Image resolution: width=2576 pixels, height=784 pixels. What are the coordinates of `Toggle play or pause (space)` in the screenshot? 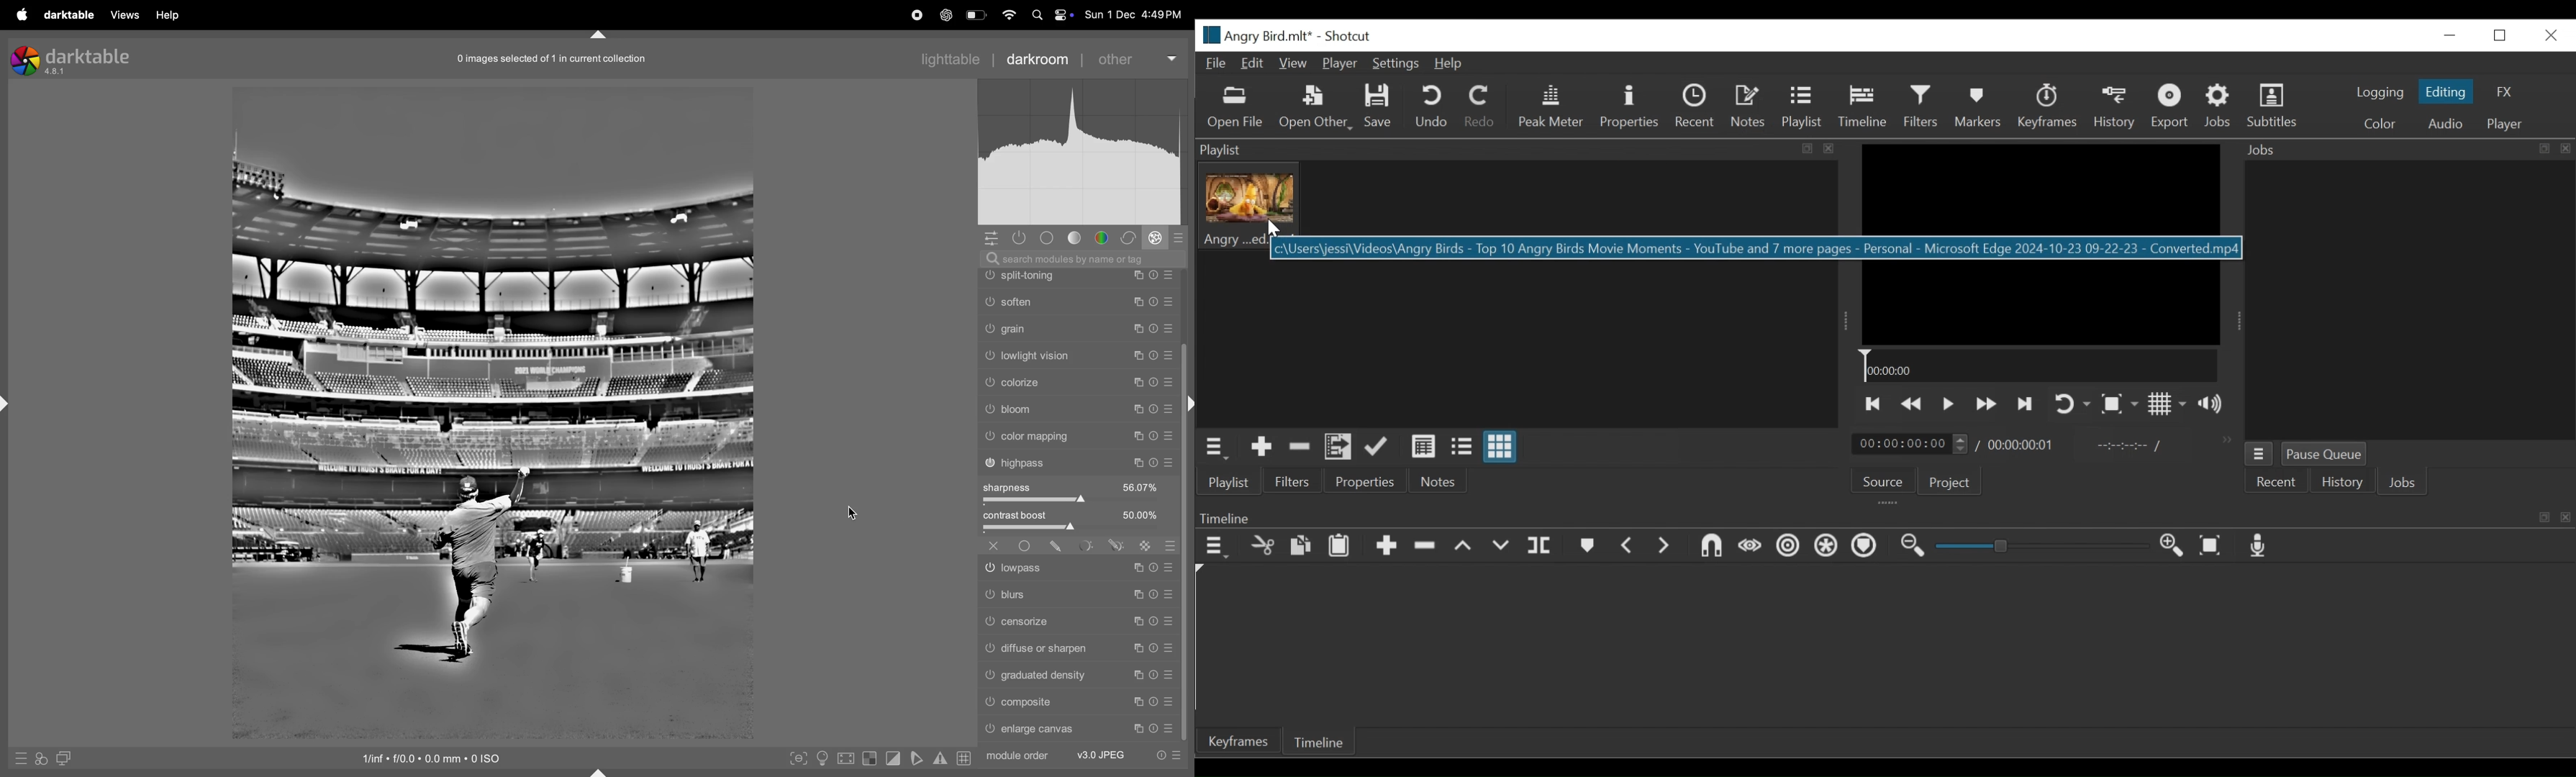 It's located at (1948, 404).